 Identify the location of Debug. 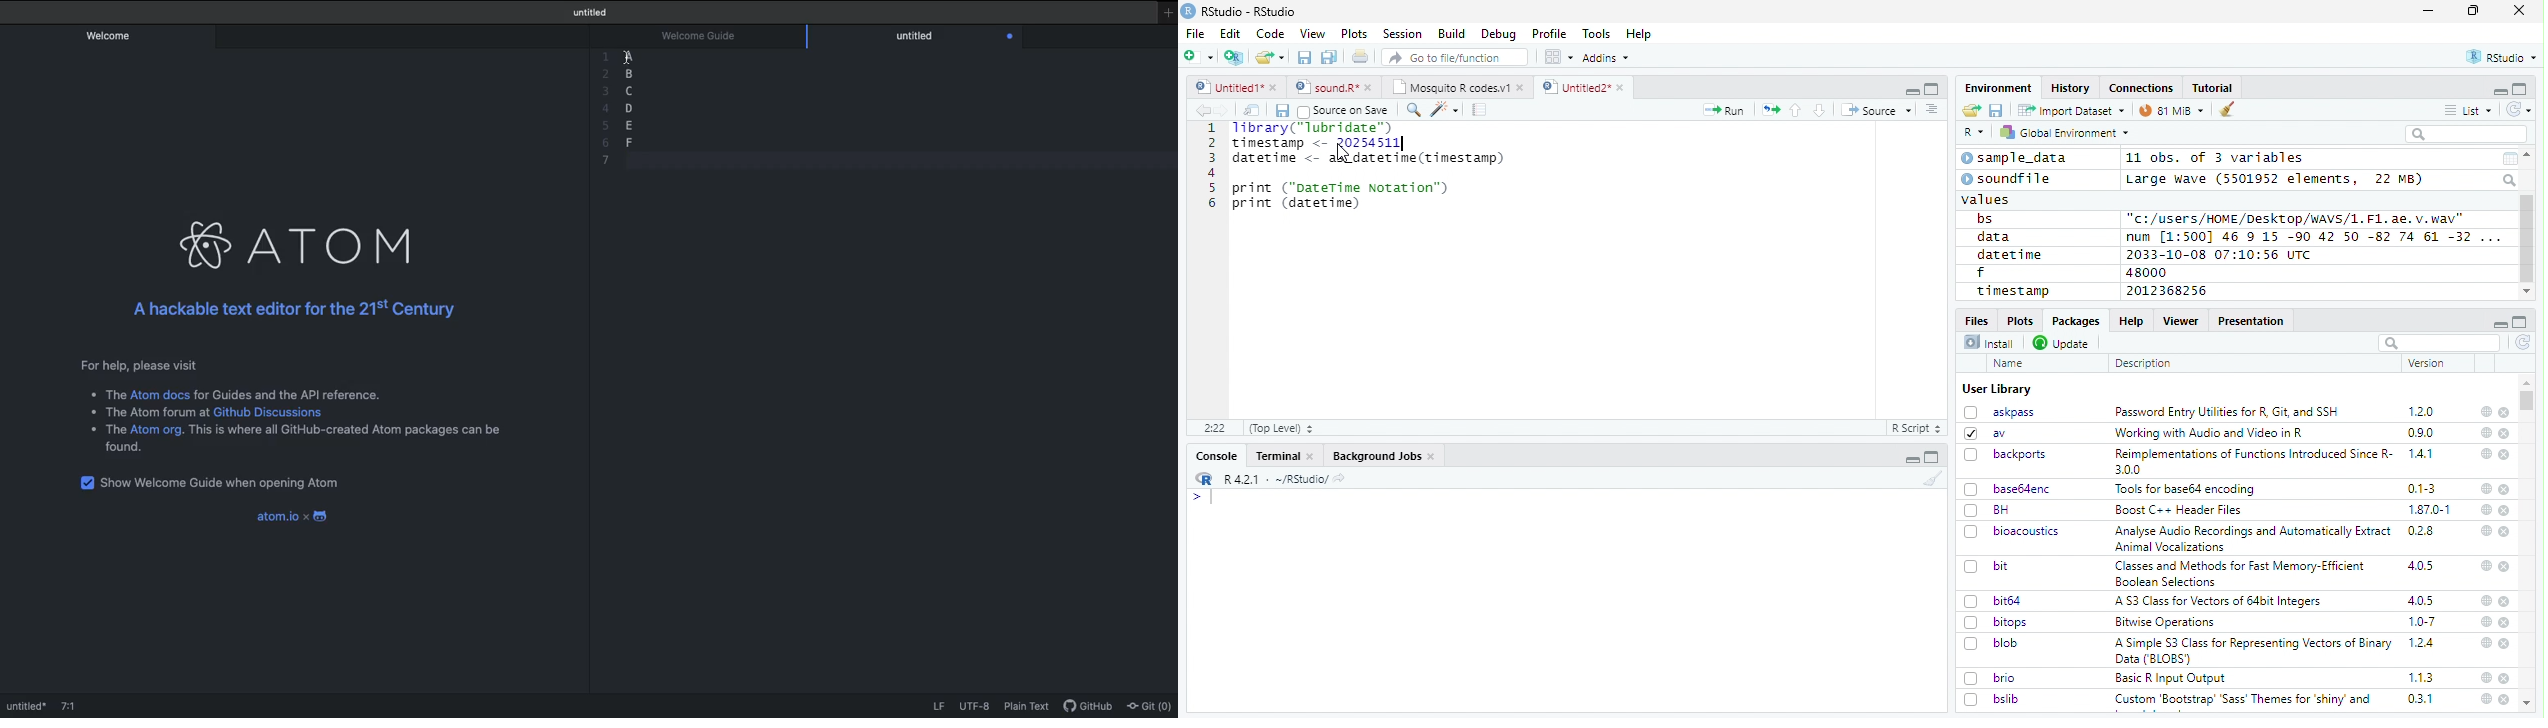
(1499, 34).